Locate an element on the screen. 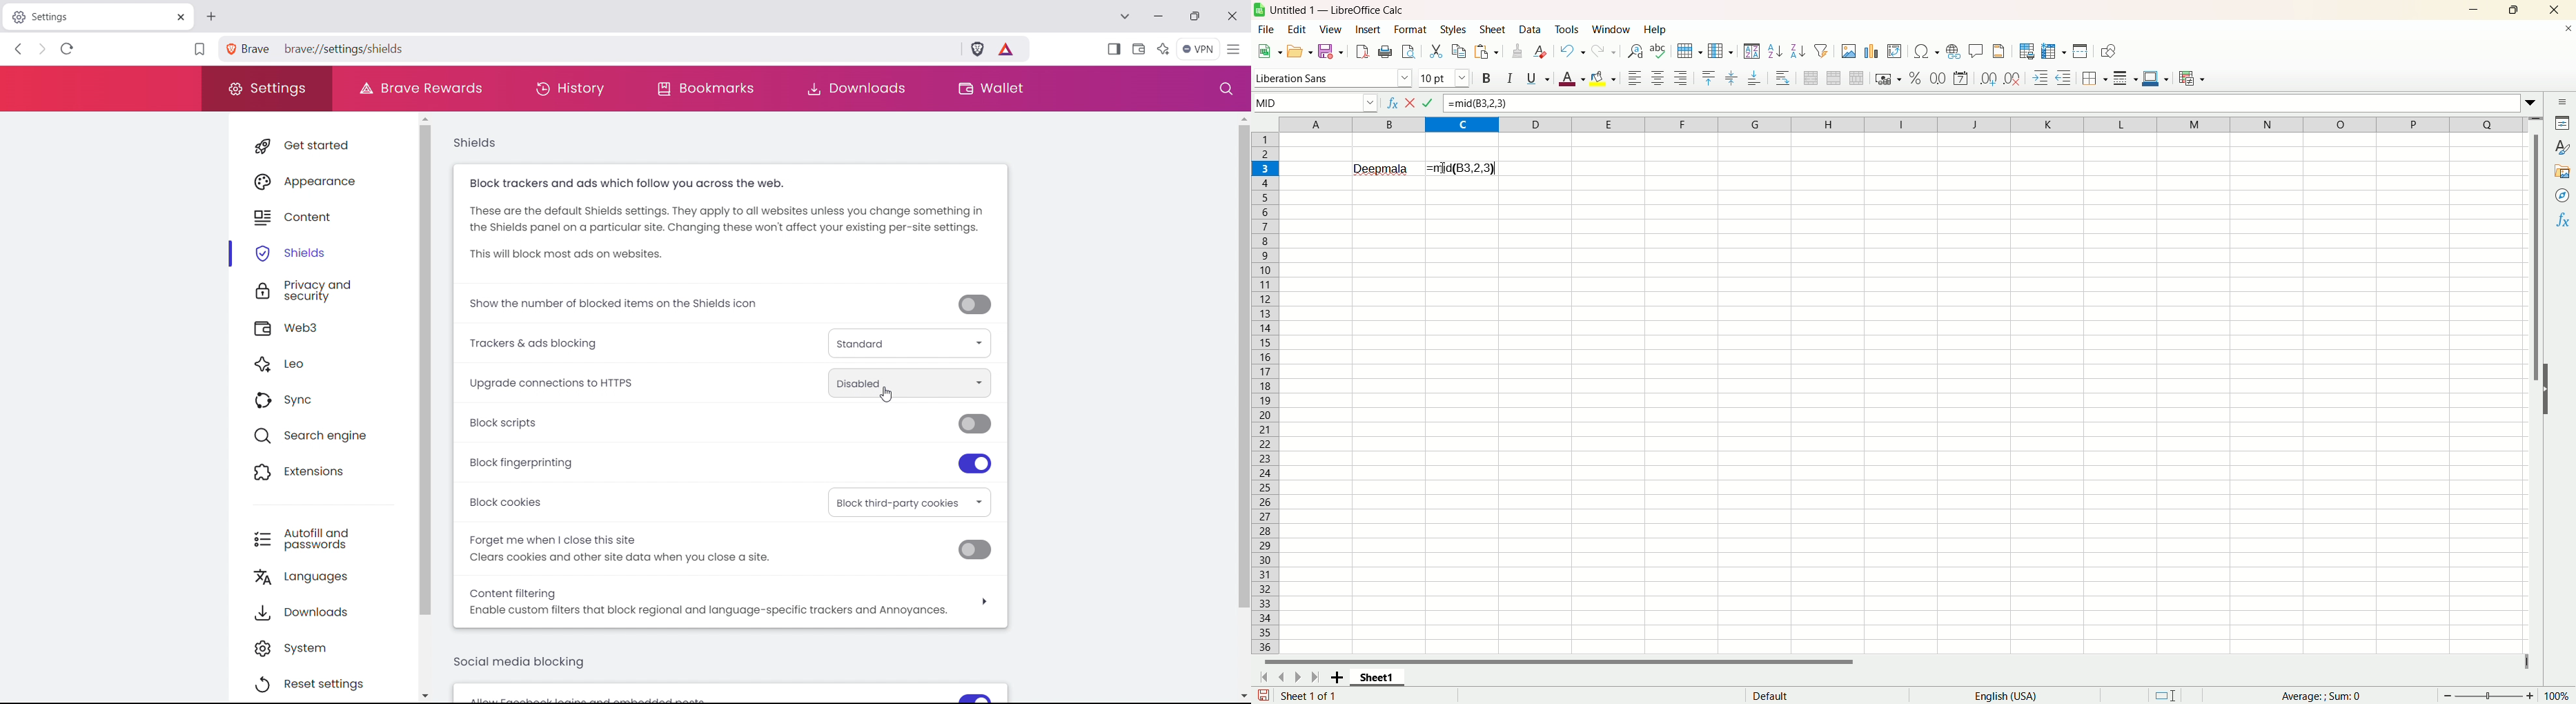 The image size is (2576, 728). Navigator is located at coordinates (2560, 196).